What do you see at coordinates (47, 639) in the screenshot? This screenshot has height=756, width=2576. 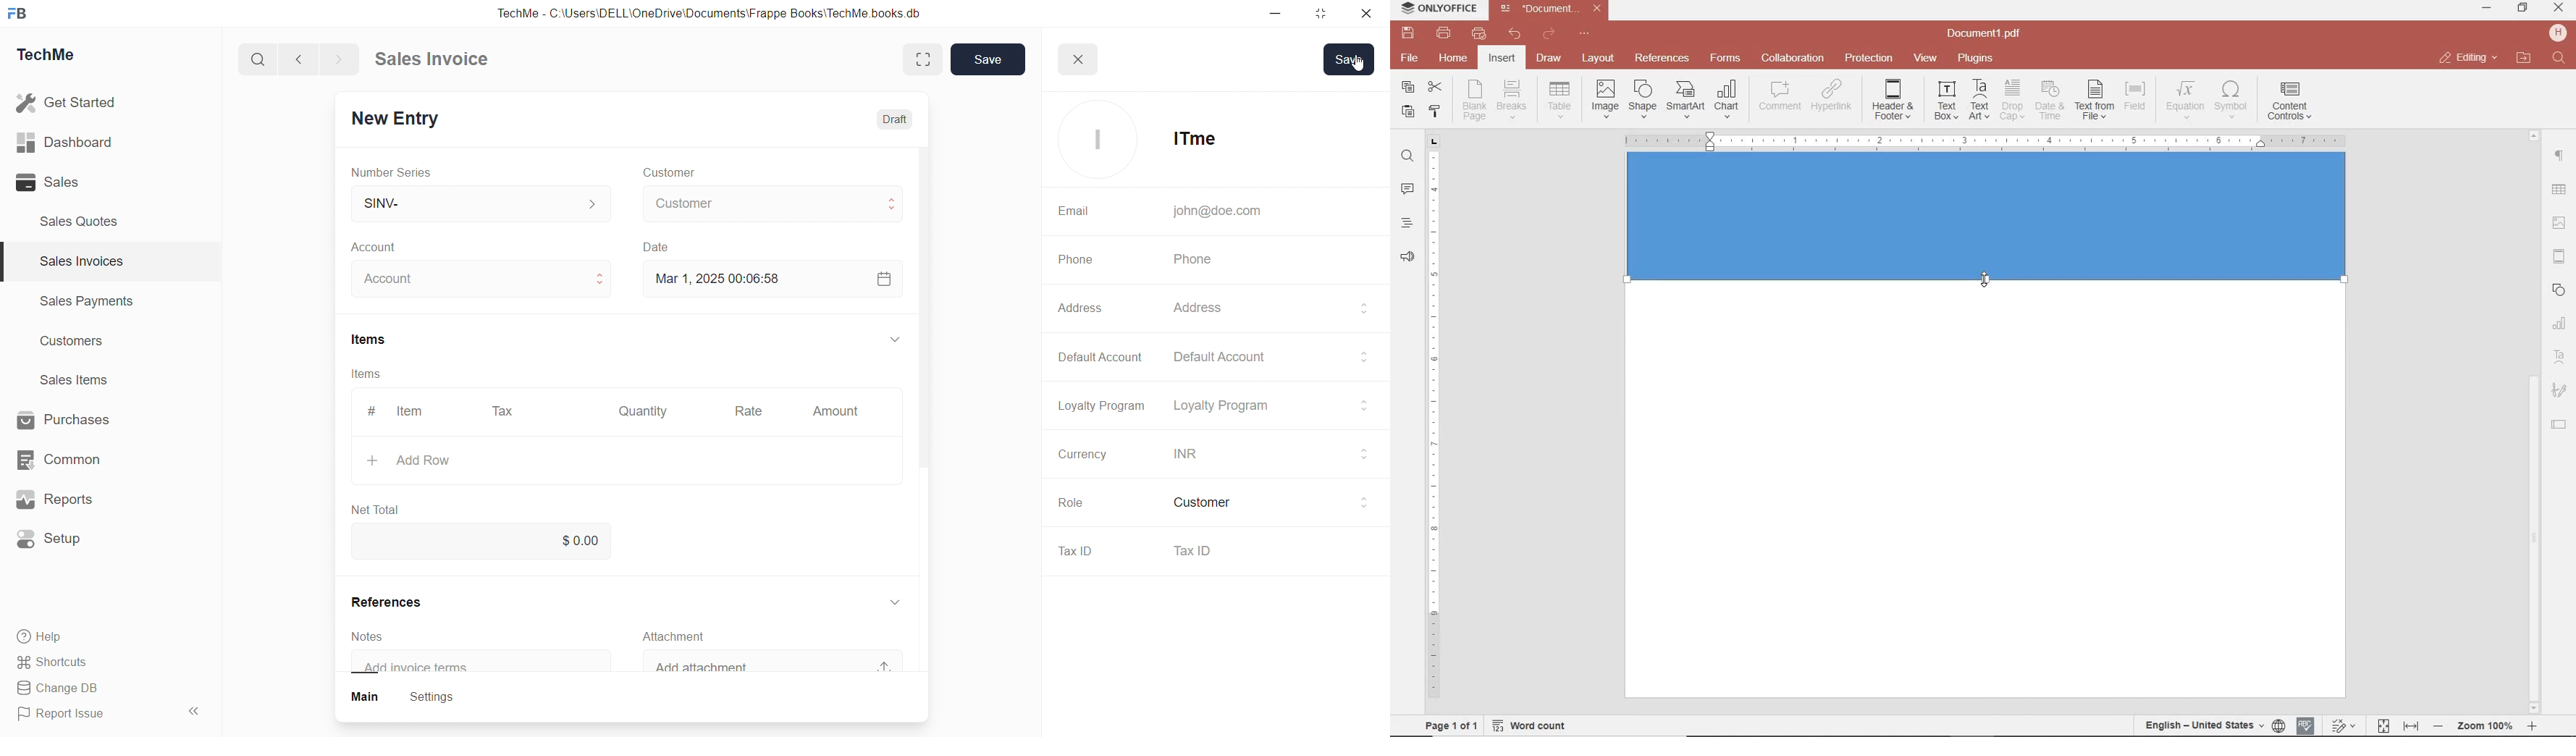 I see ` Help` at bounding box center [47, 639].